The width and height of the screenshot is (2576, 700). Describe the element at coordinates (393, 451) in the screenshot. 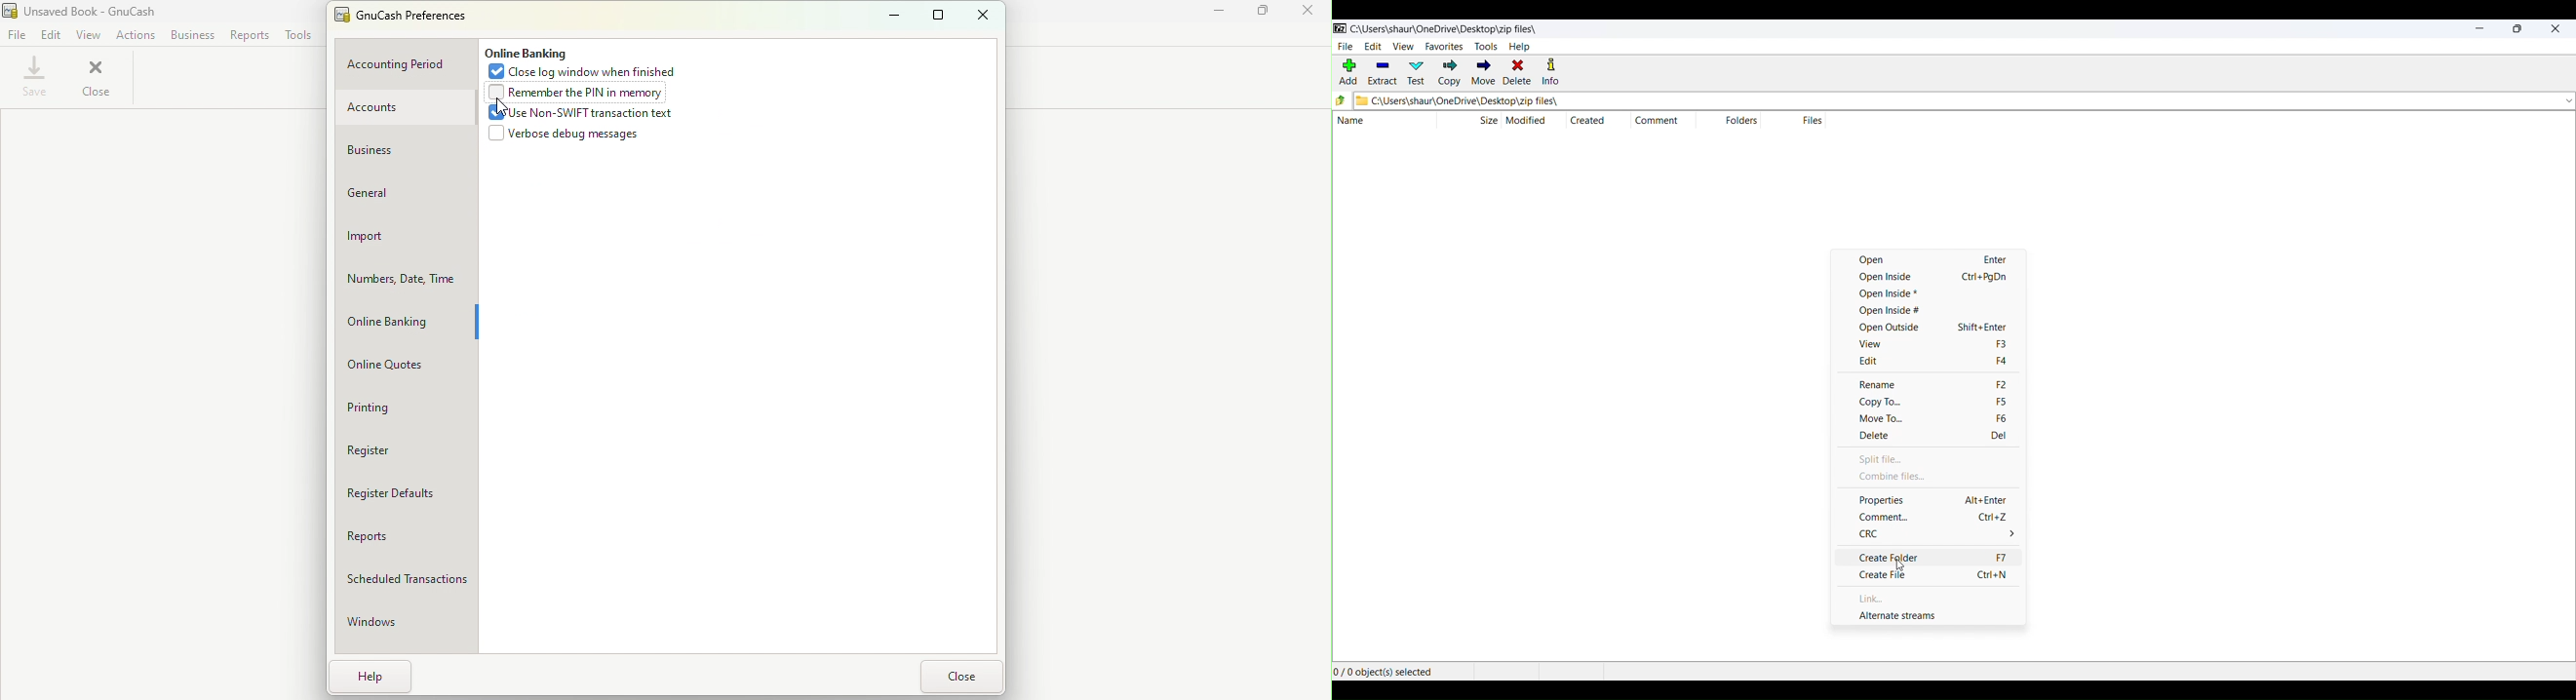

I see `Register` at that location.